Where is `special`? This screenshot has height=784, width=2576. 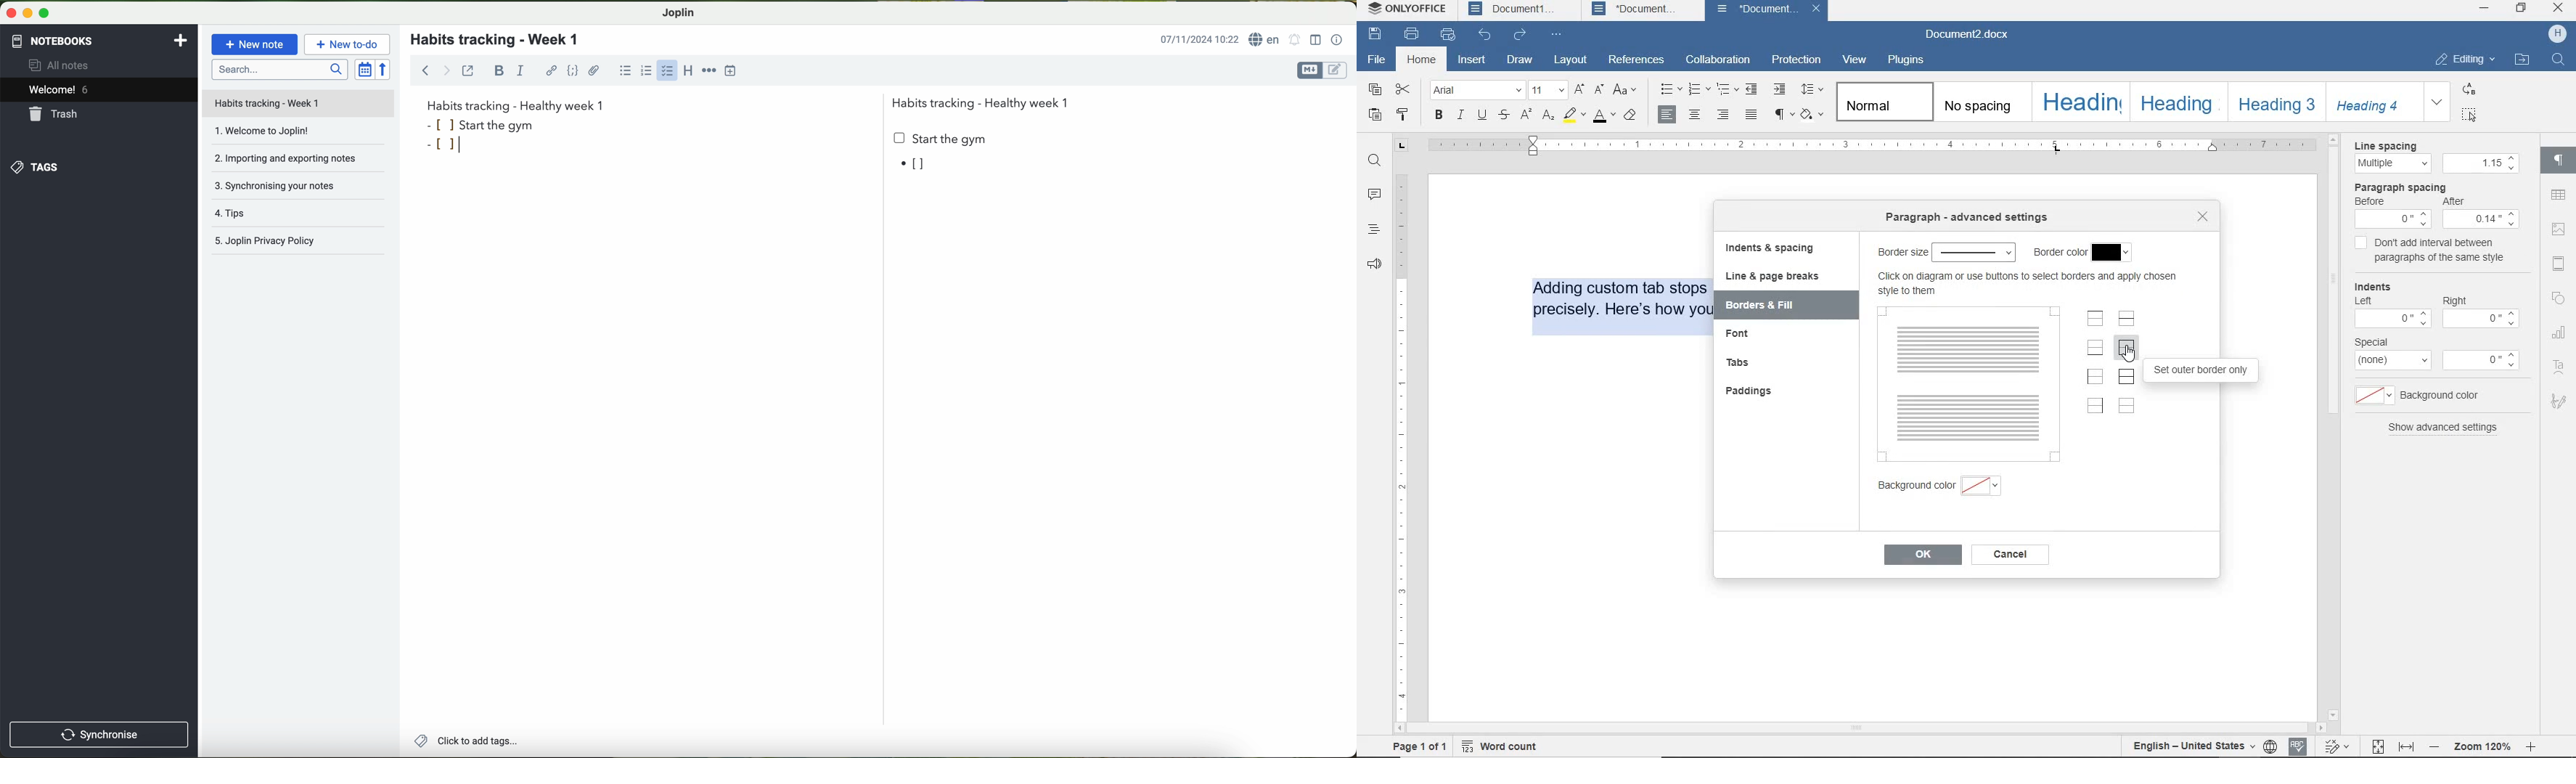 special is located at coordinates (2377, 341).